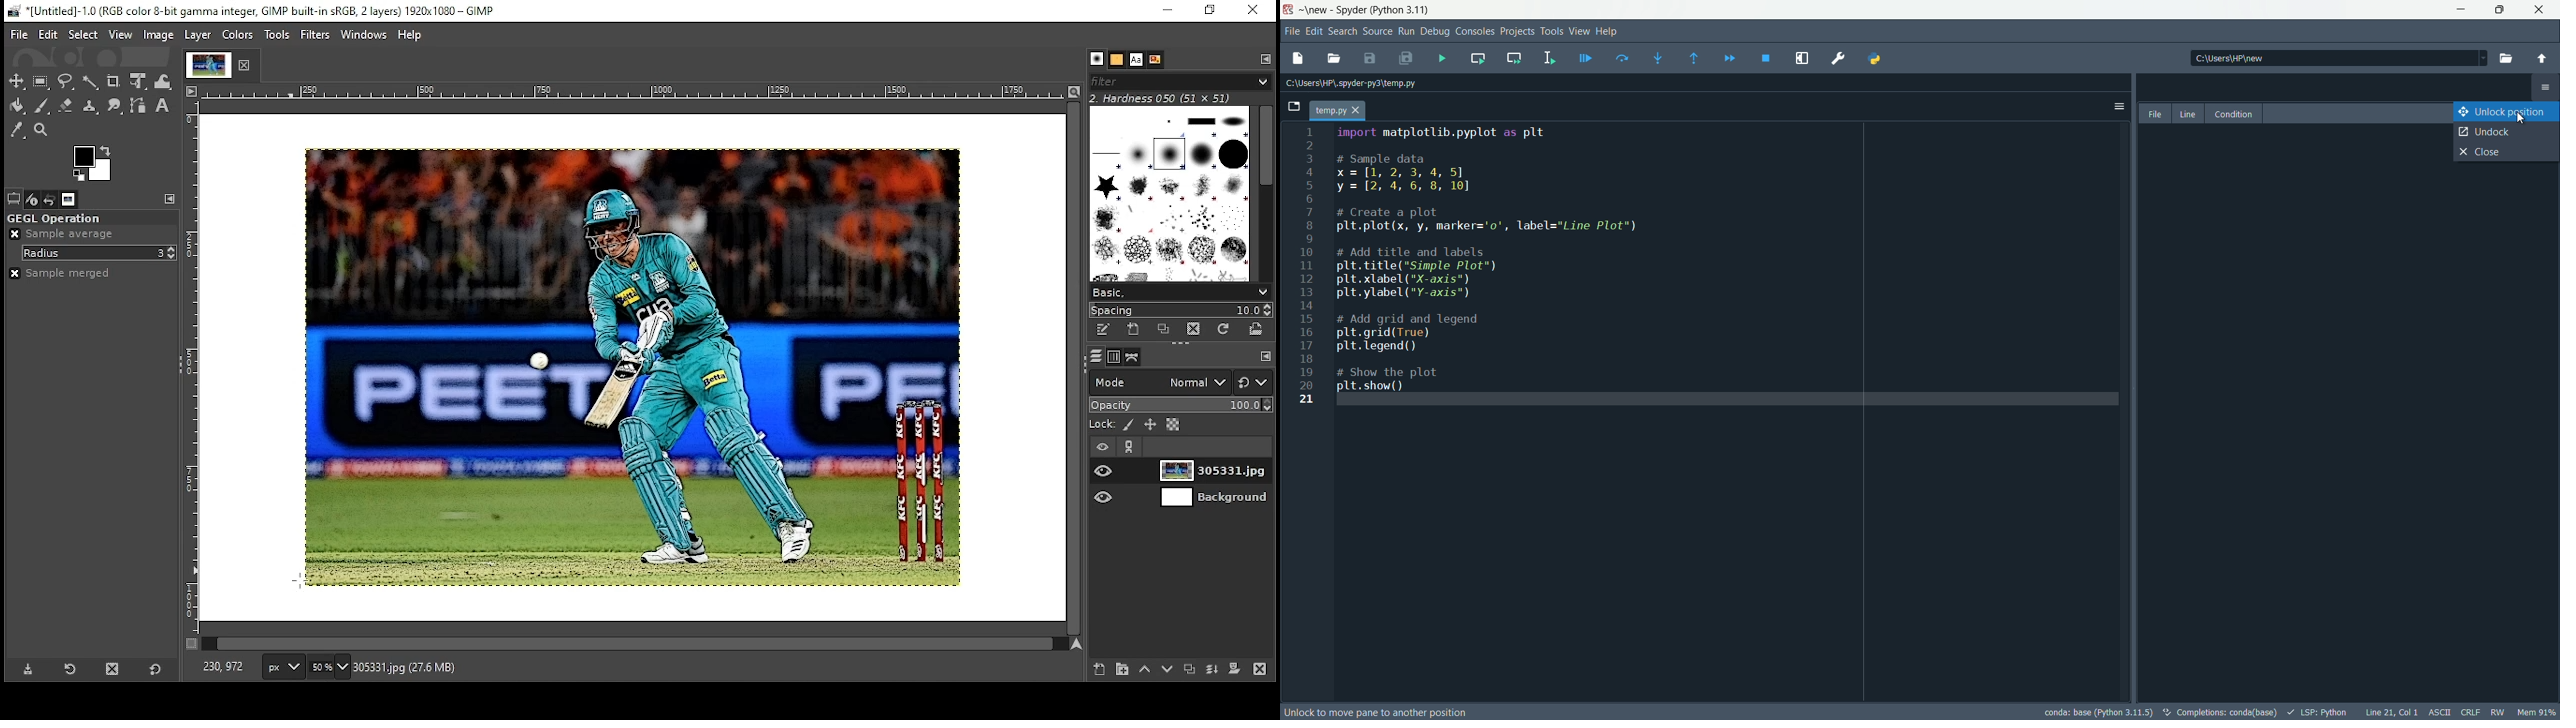 This screenshot has height=728, width=2576. What do you see at coordinates (42, 106) in the screenshot?
I see `paintbrush tool` at bounding box center [42, 106].